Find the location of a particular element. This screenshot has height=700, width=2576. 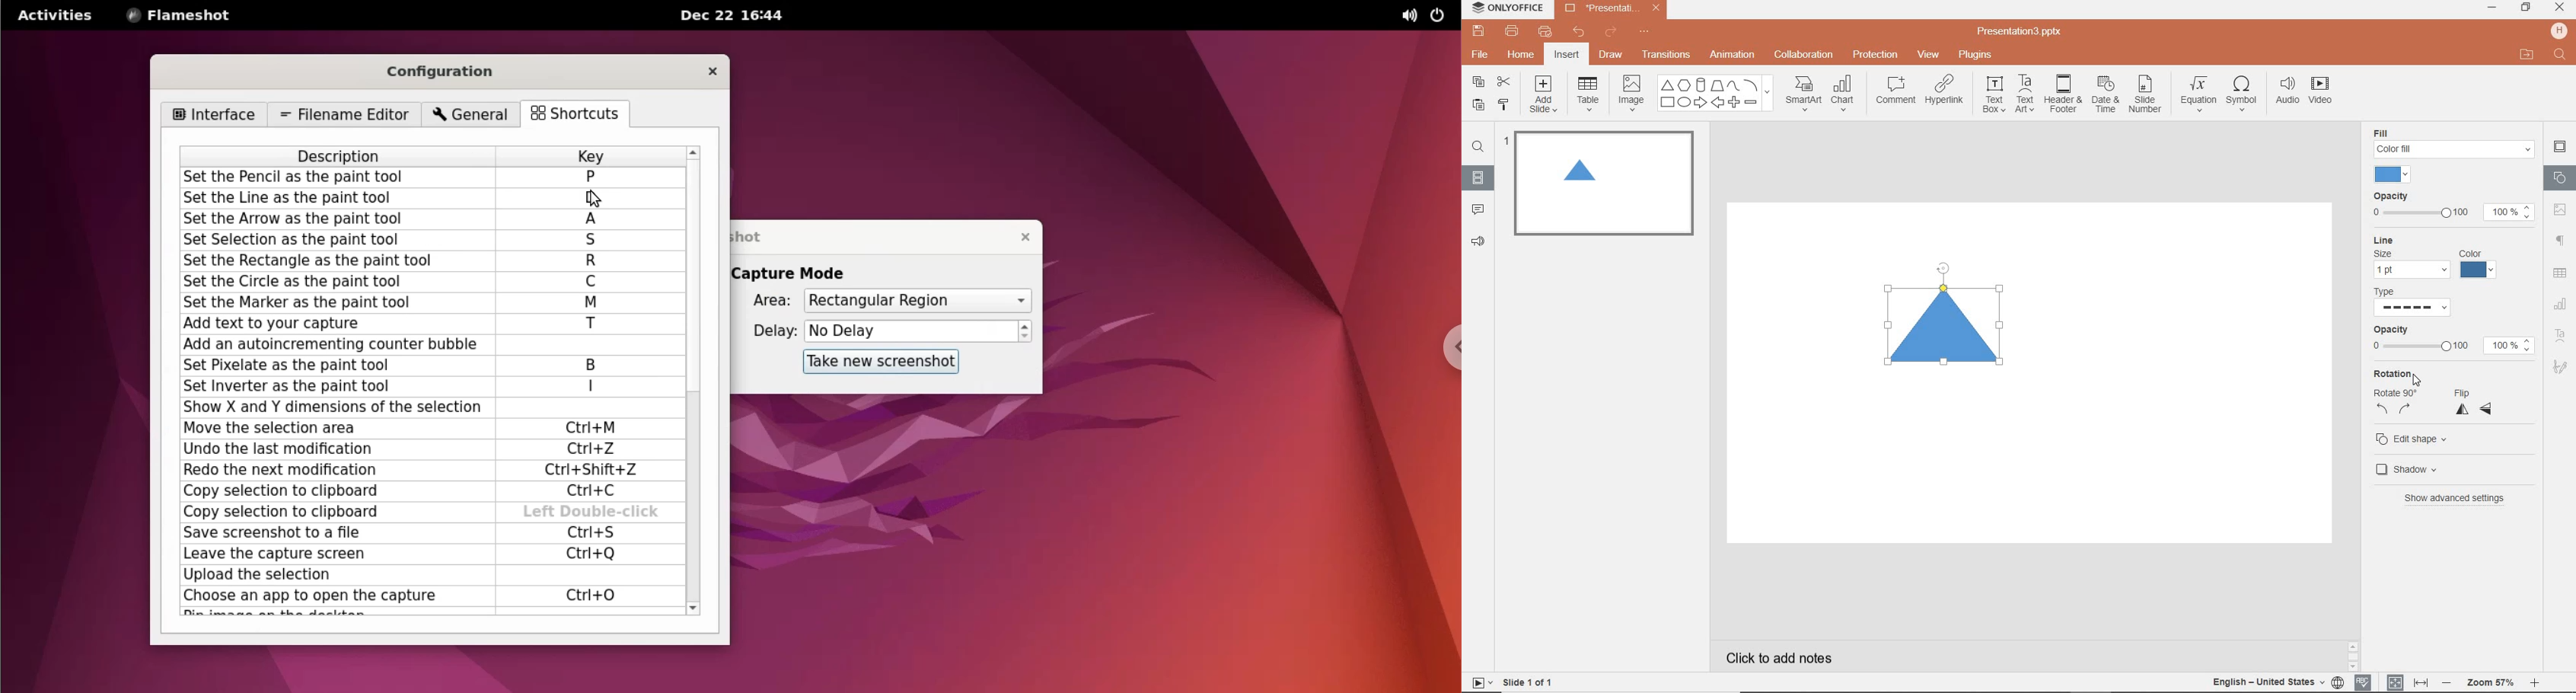

SIGNATURE is located at coordinates (2562, 366).